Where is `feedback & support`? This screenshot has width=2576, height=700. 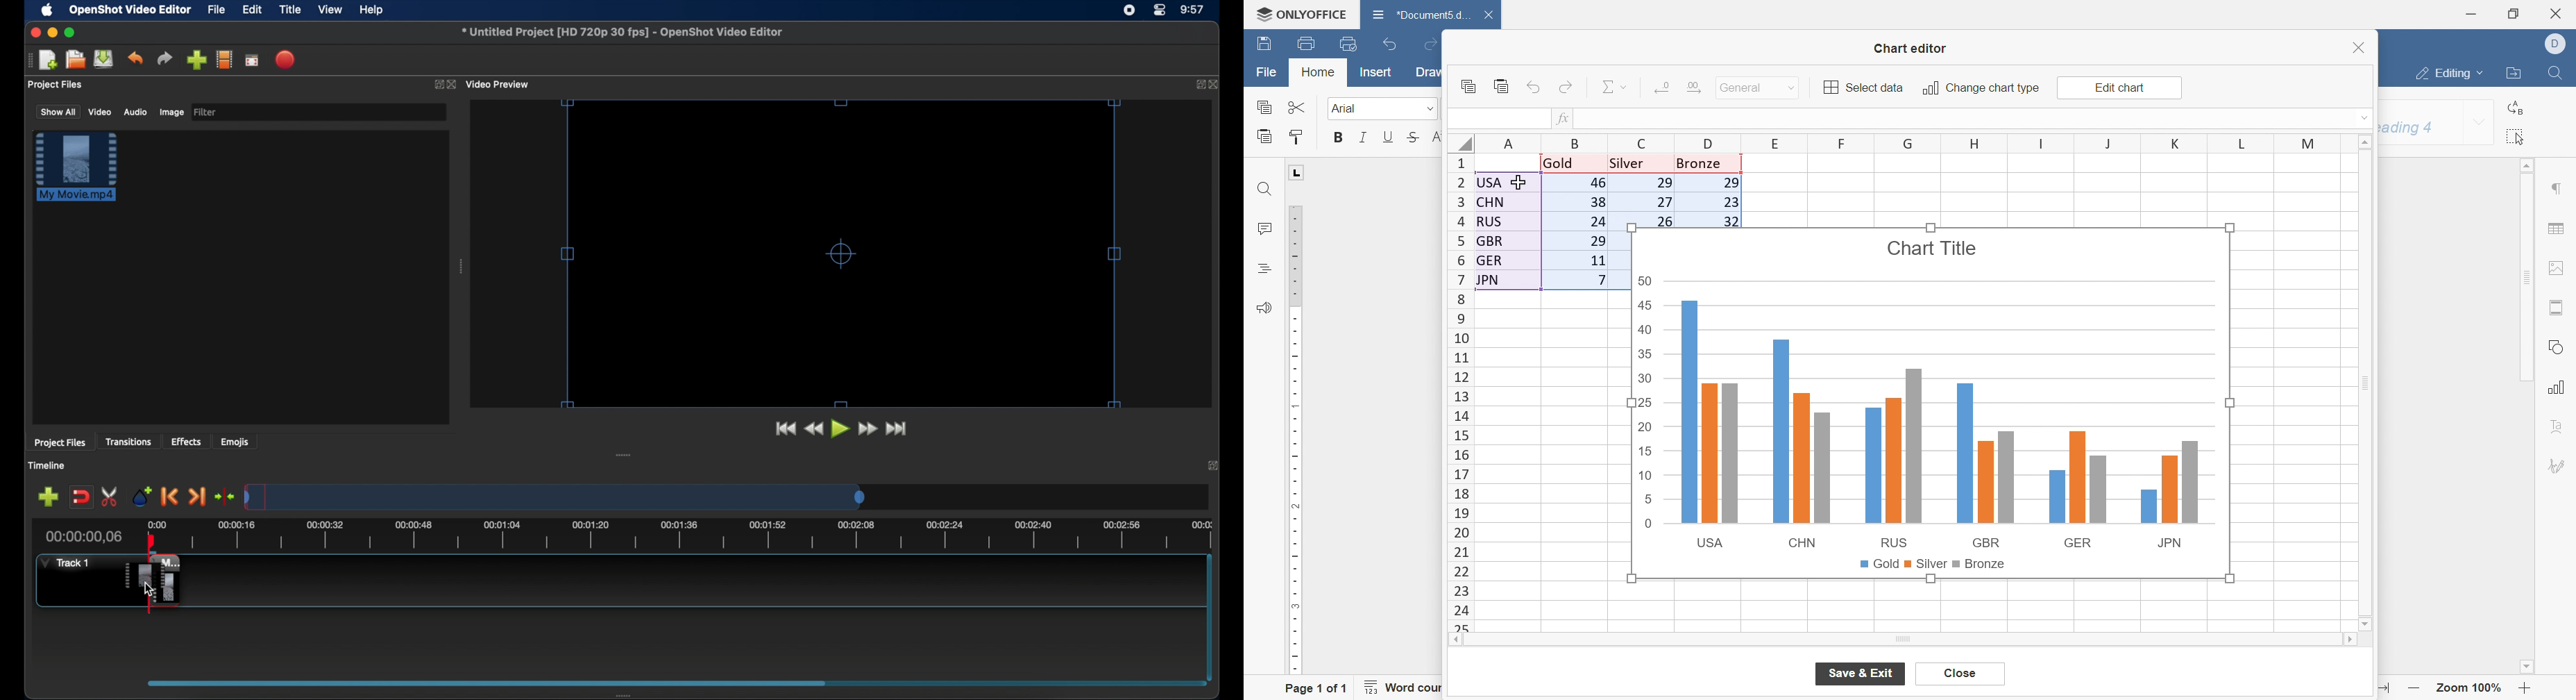 feedback & support is located at coordinates (1265, 308).